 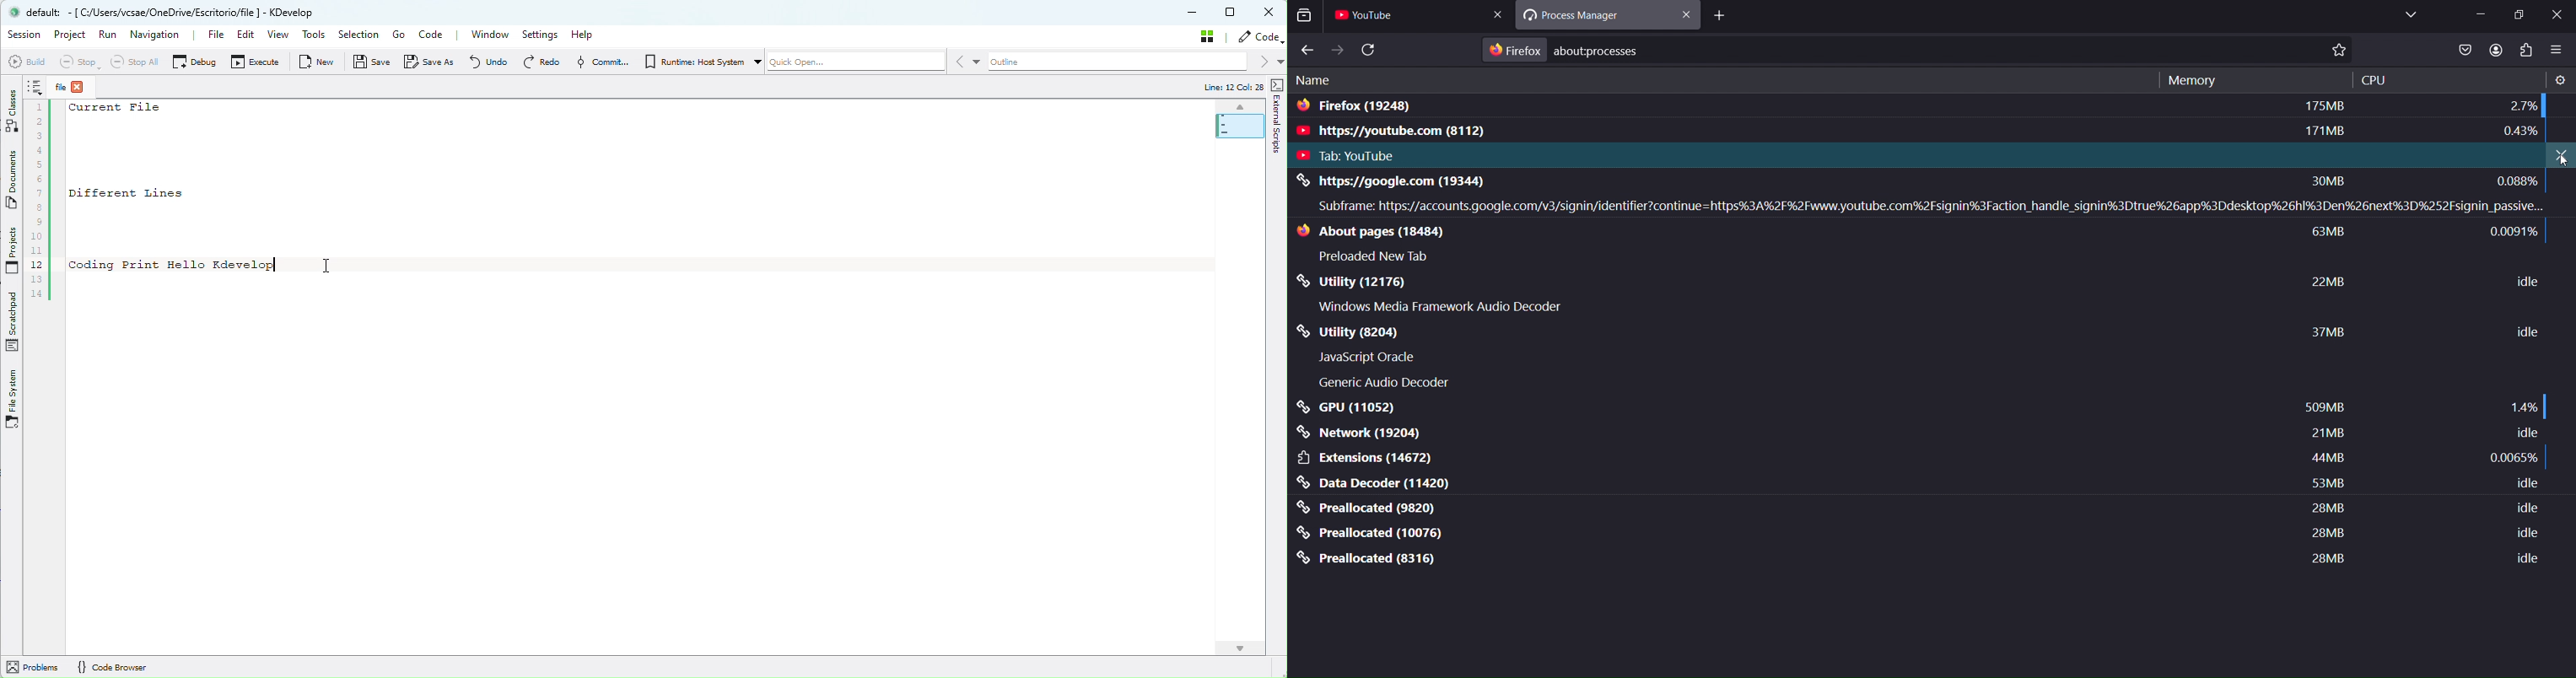 What do you see at coordinates (10, 107) in the screenshot?
I see `Classes` at bounding box center [10, 107].